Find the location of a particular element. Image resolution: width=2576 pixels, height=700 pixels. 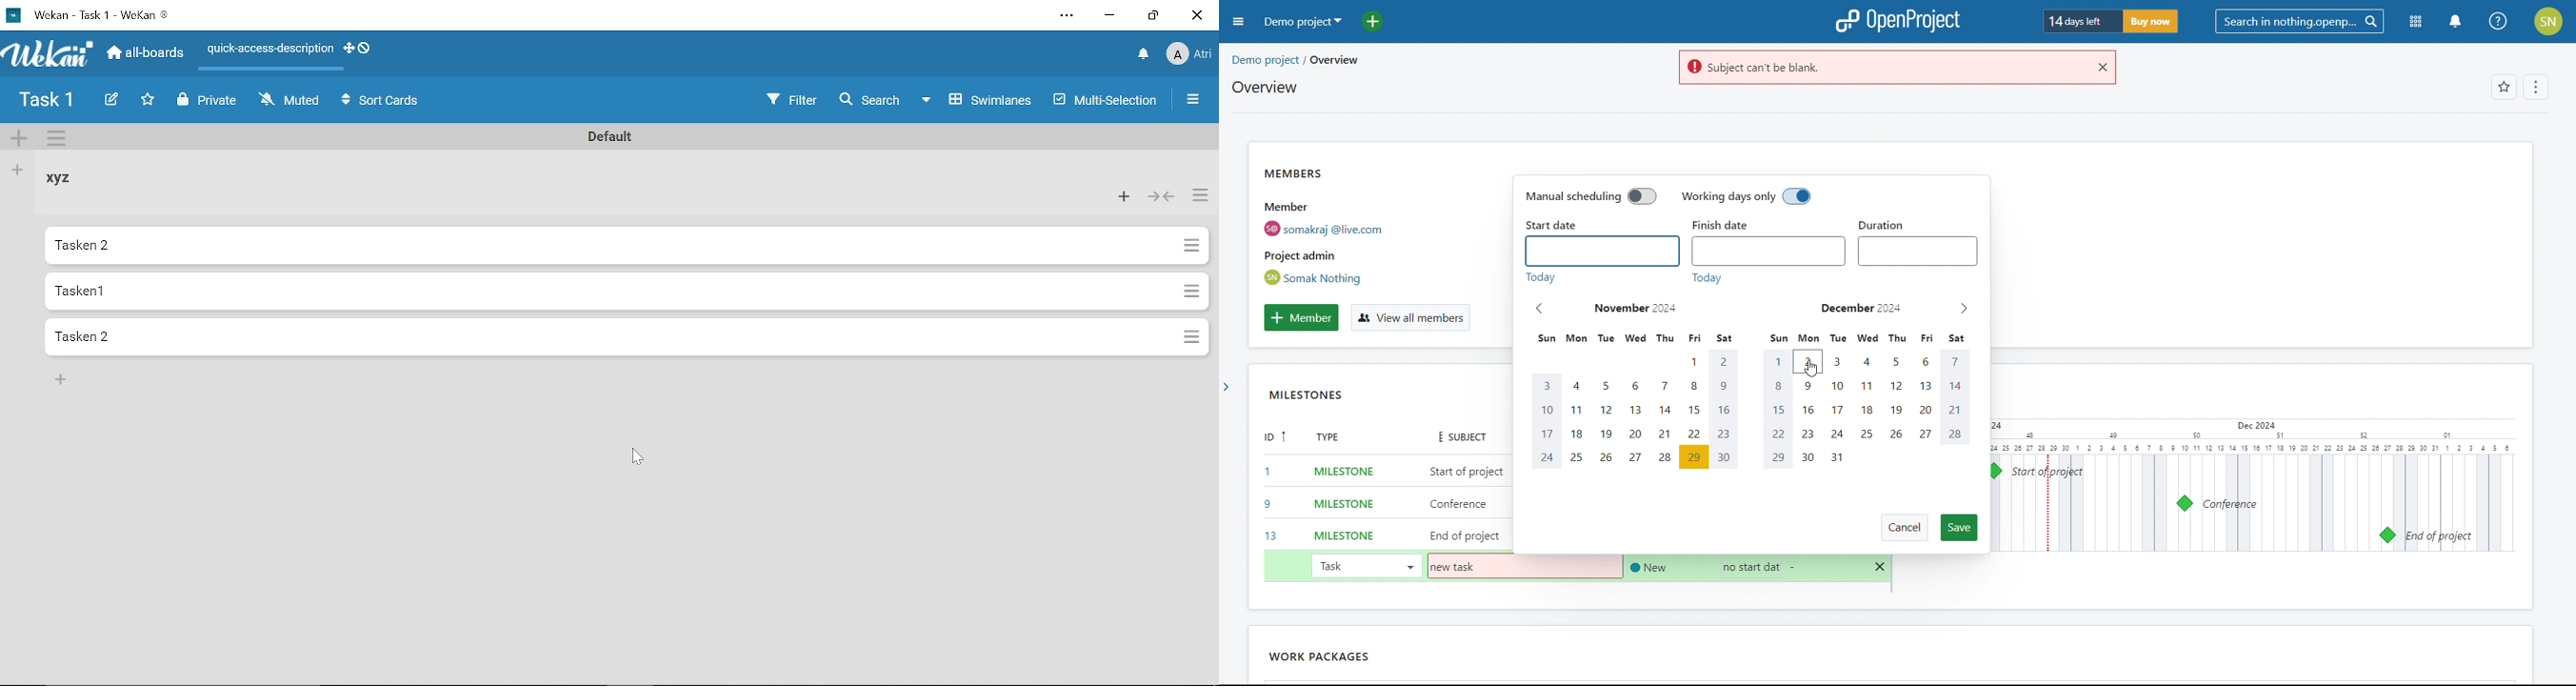

finish date is located at coordinates (1731, 225).